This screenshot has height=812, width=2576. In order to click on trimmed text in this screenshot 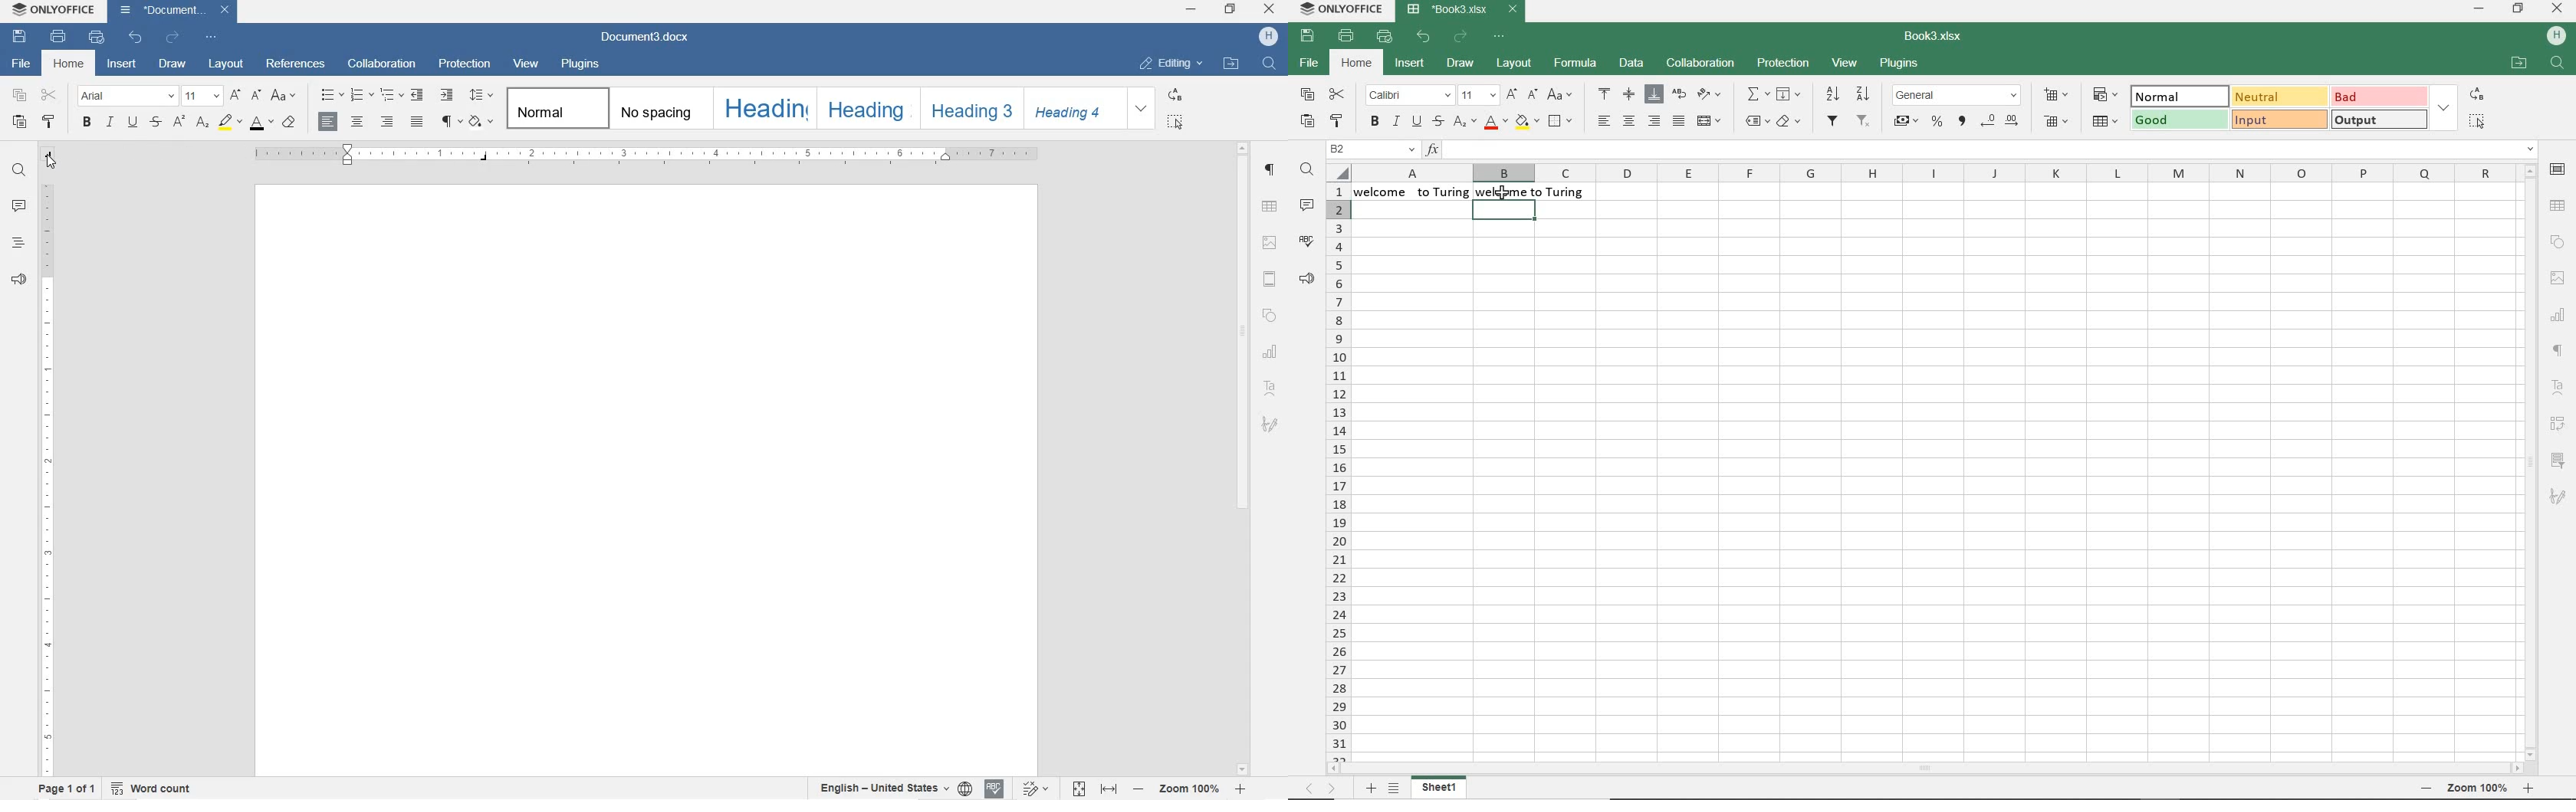, I will do `click(1559, 202)`.